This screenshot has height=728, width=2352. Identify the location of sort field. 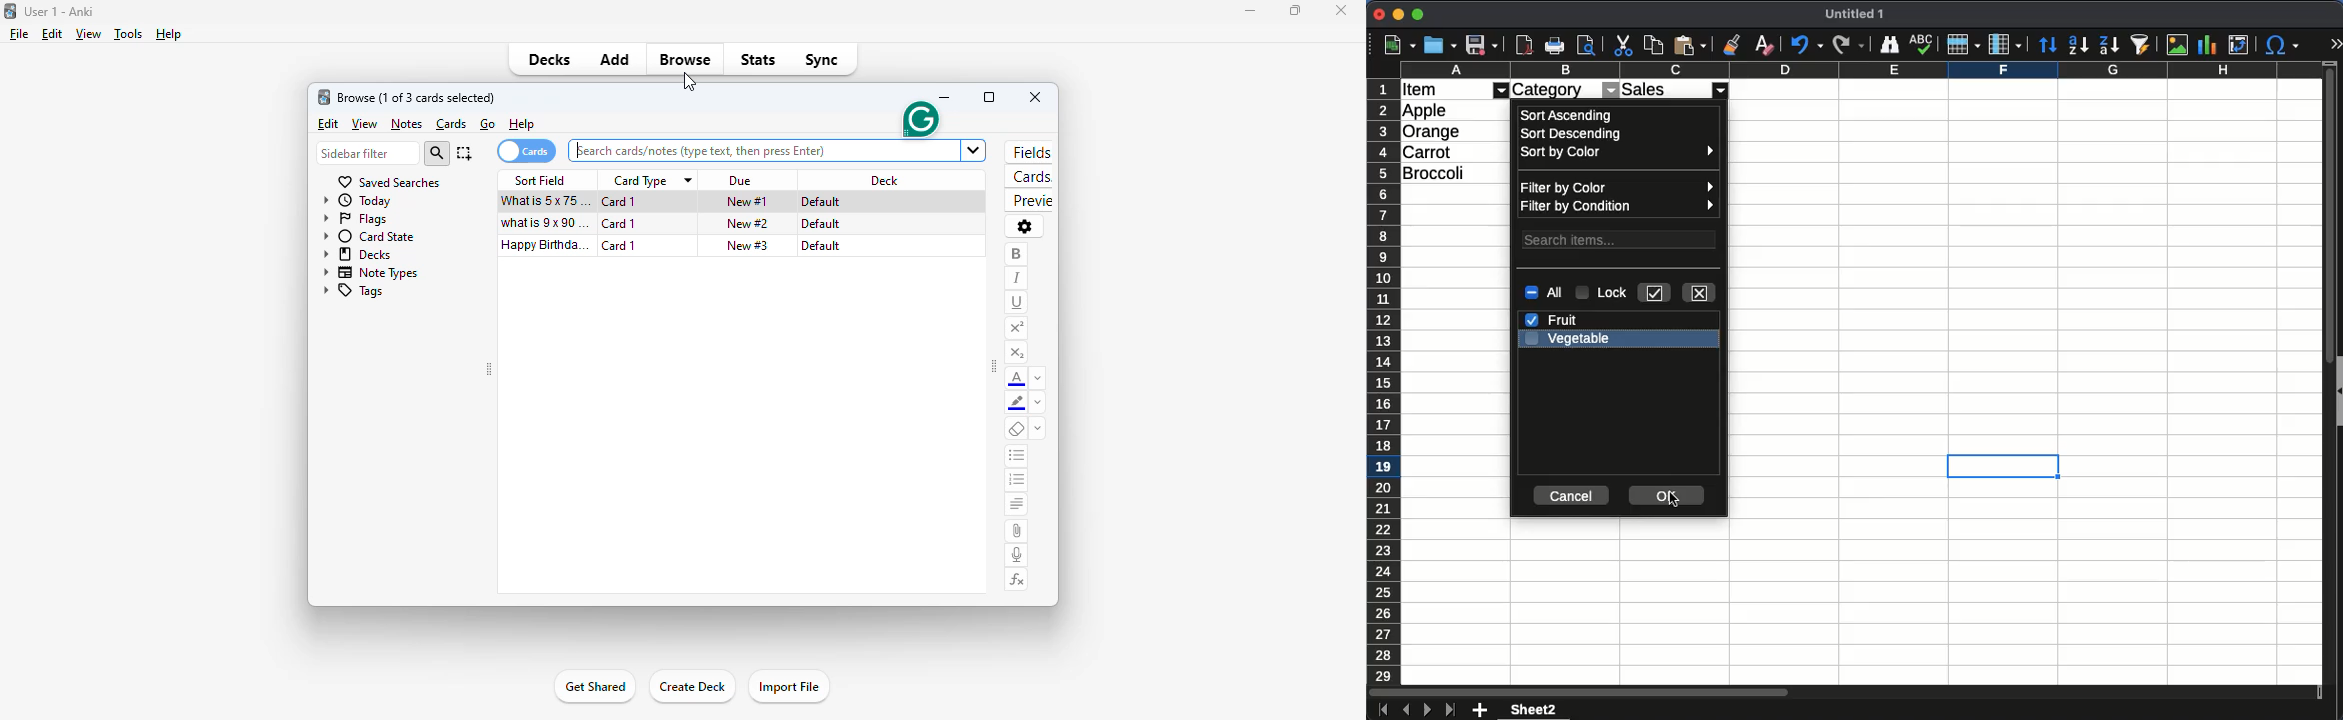
(540, 180).